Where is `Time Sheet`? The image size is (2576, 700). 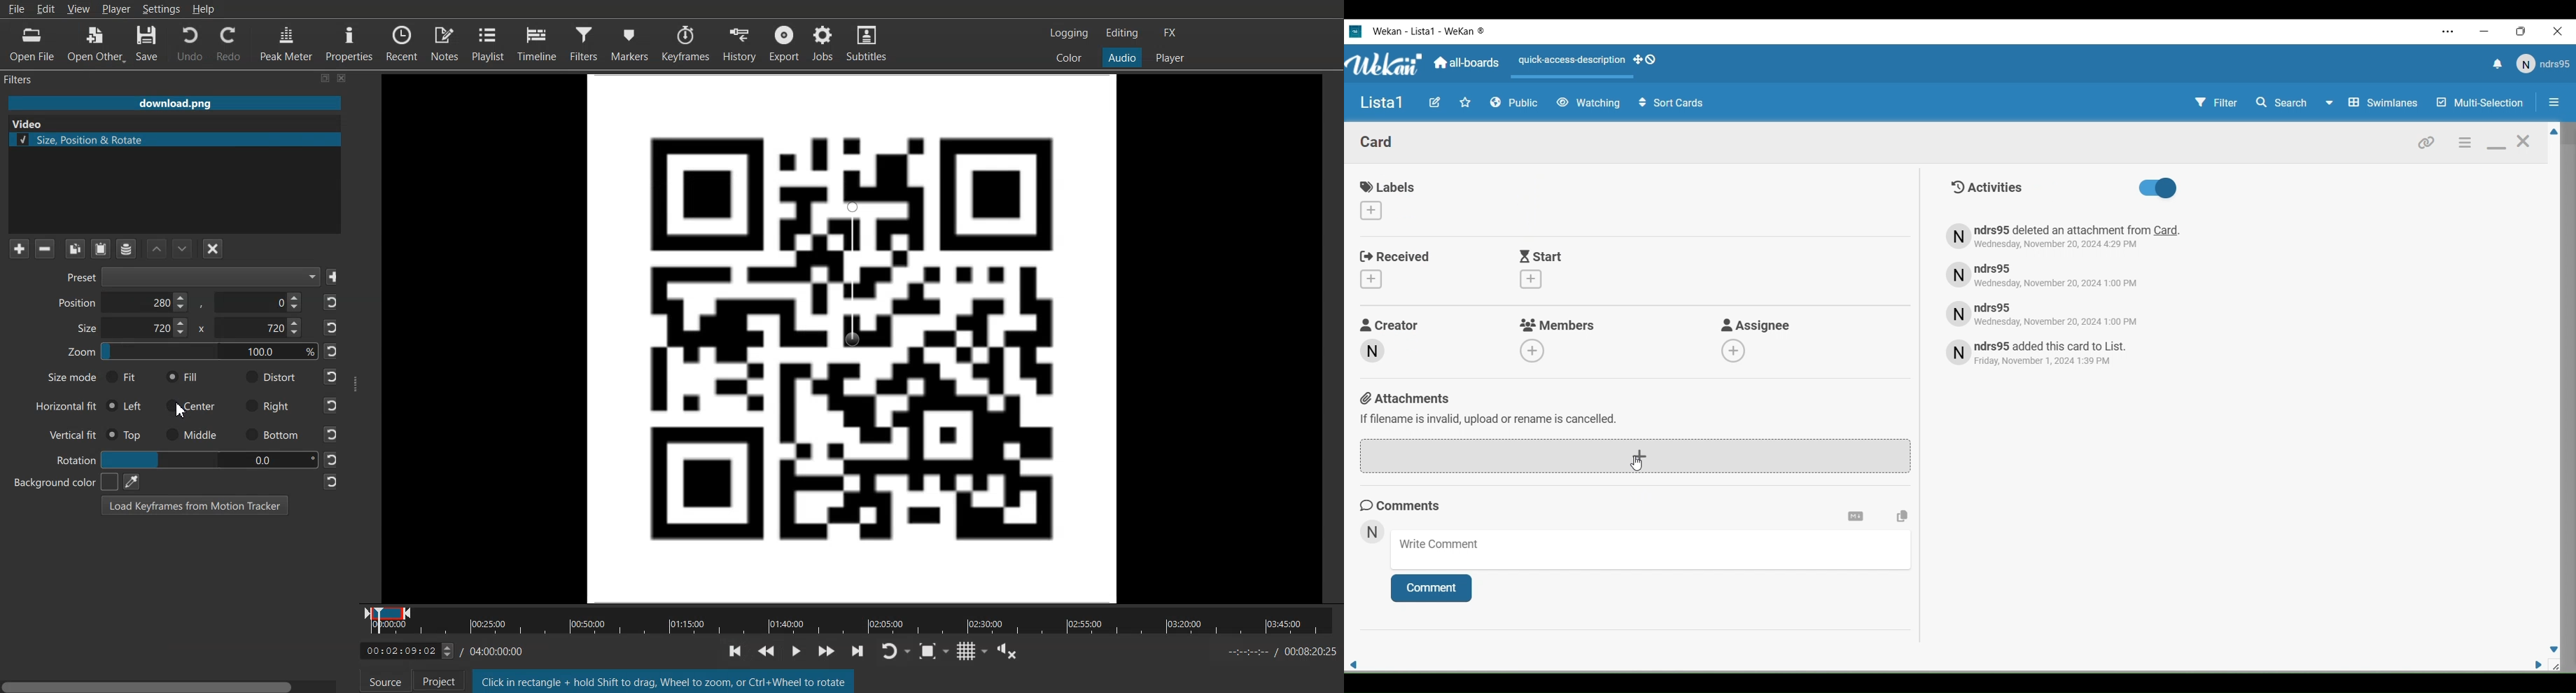 Time Sheet is located at coordinates (1281, 652).